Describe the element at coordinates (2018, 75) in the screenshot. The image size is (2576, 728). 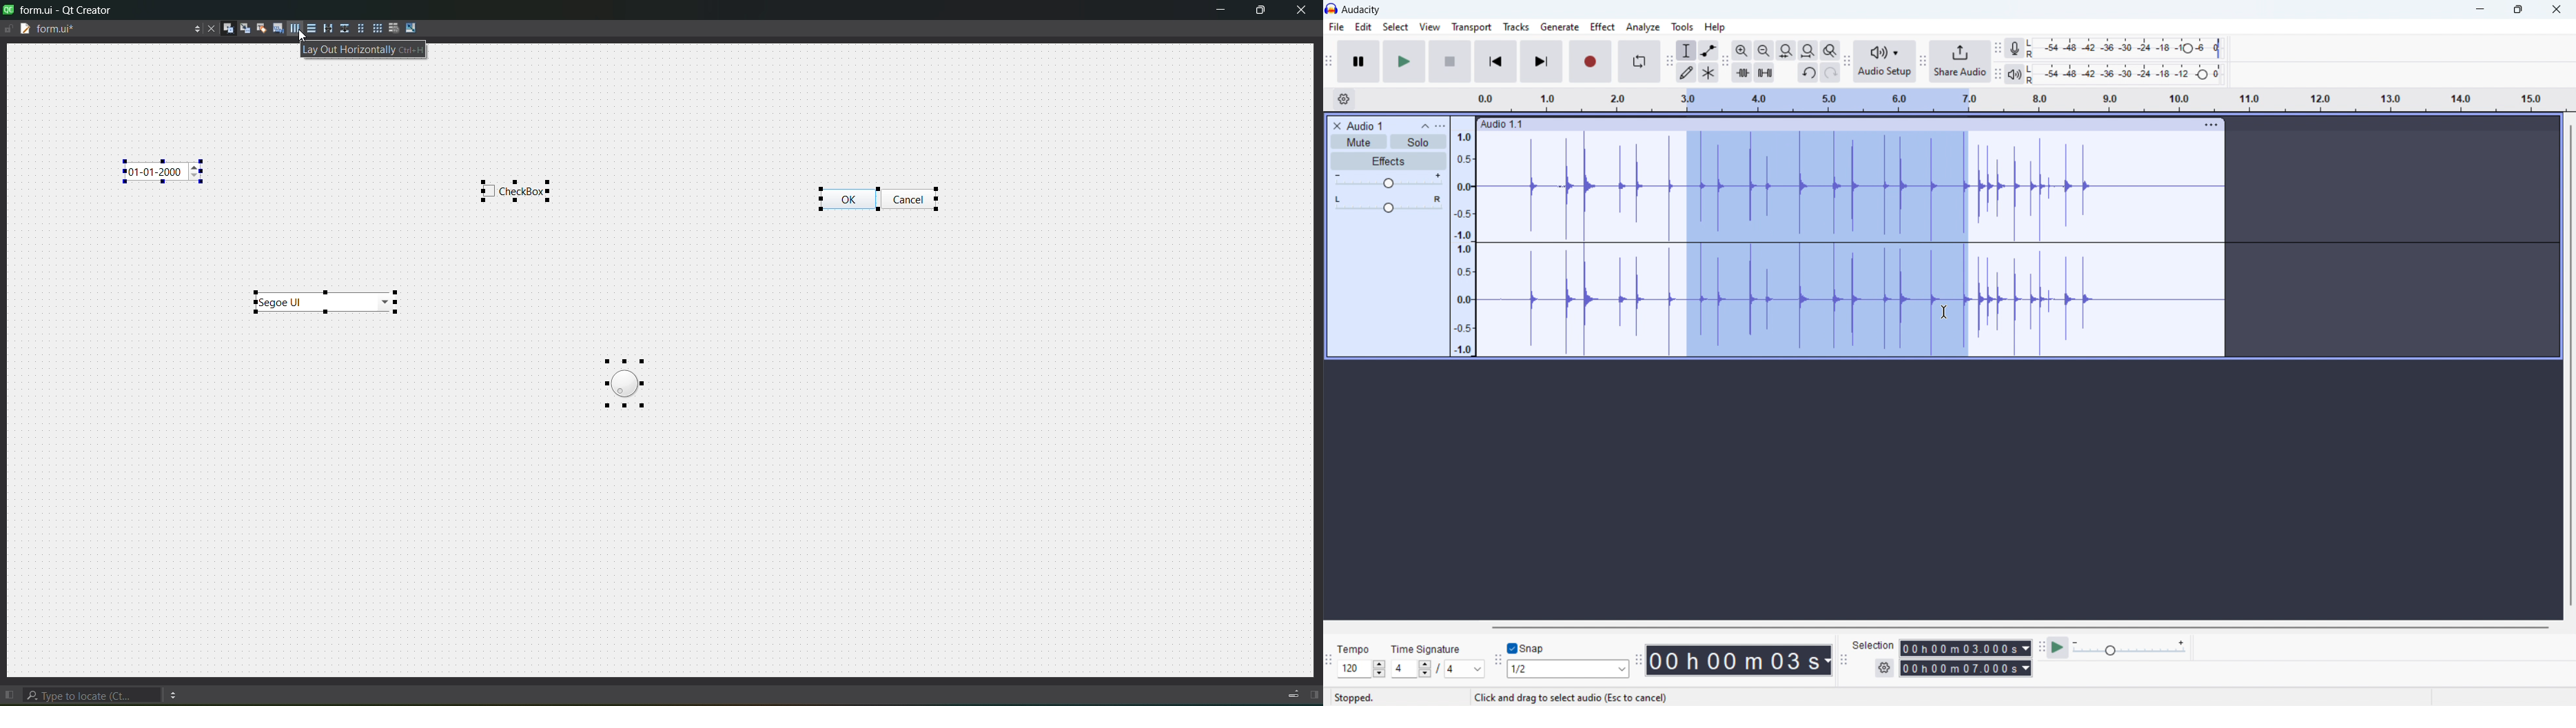
I see `playback meter` at that location.